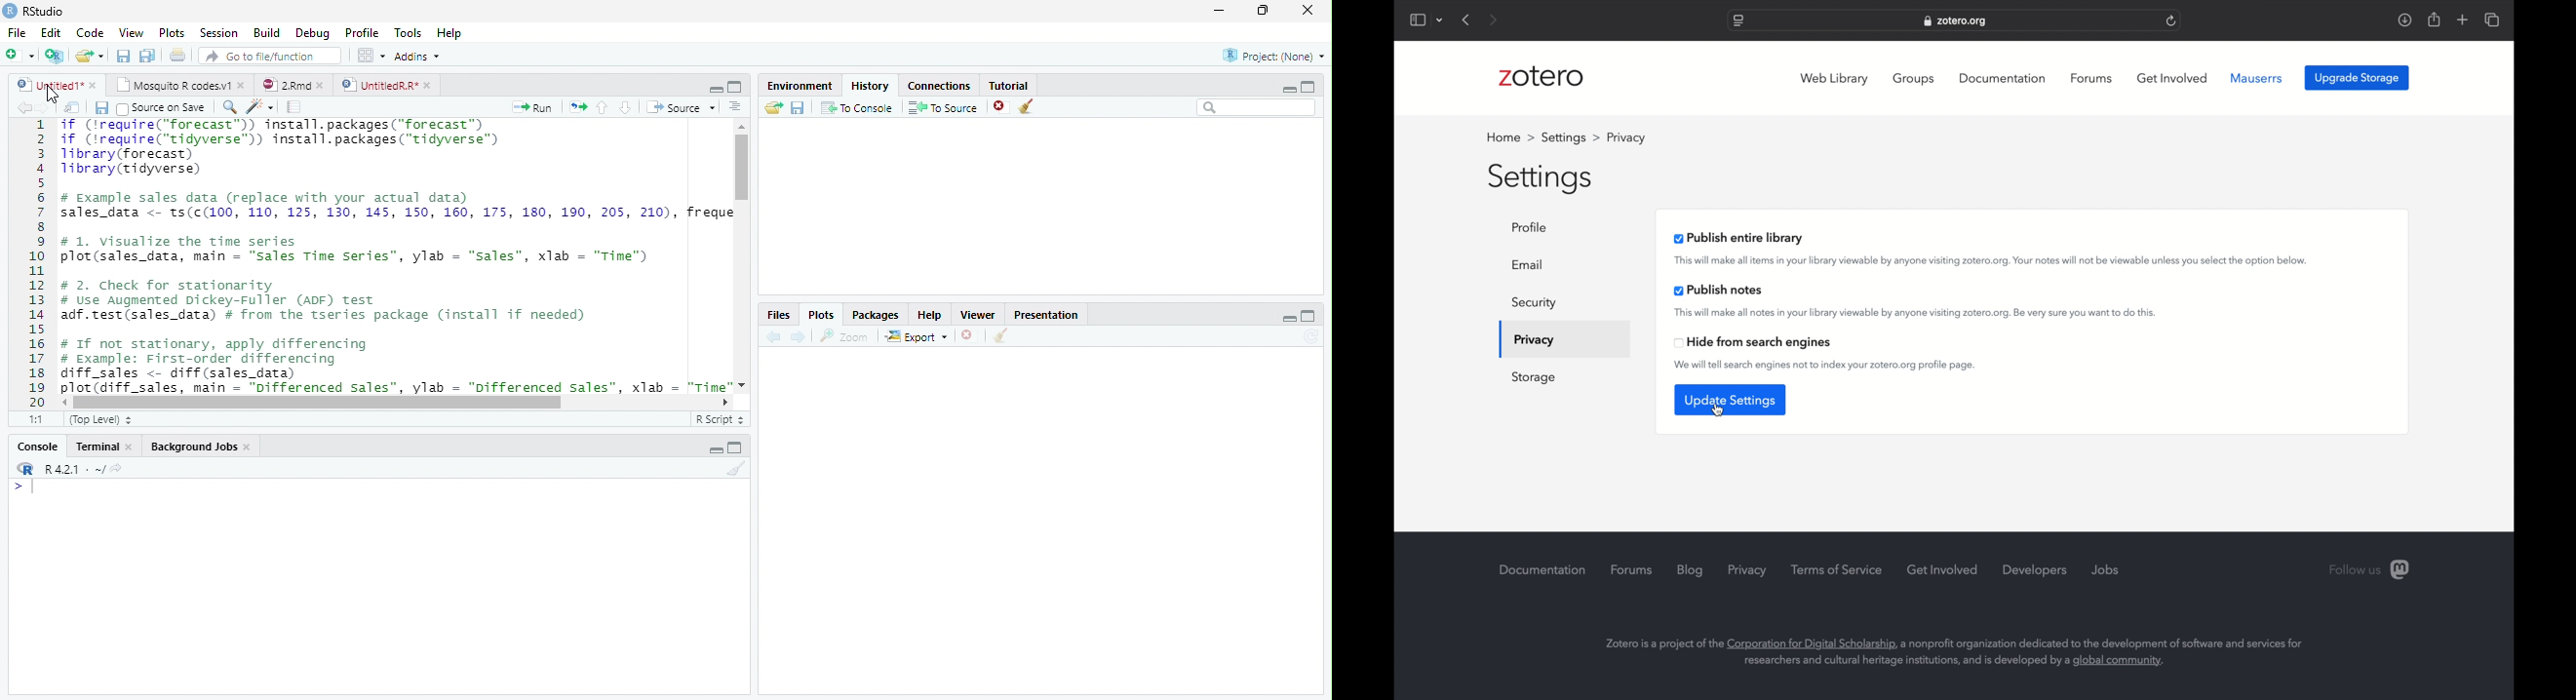  Describe the element at coordinates (270, 56) in the screenshot. I see `Go to file/function` at that location.